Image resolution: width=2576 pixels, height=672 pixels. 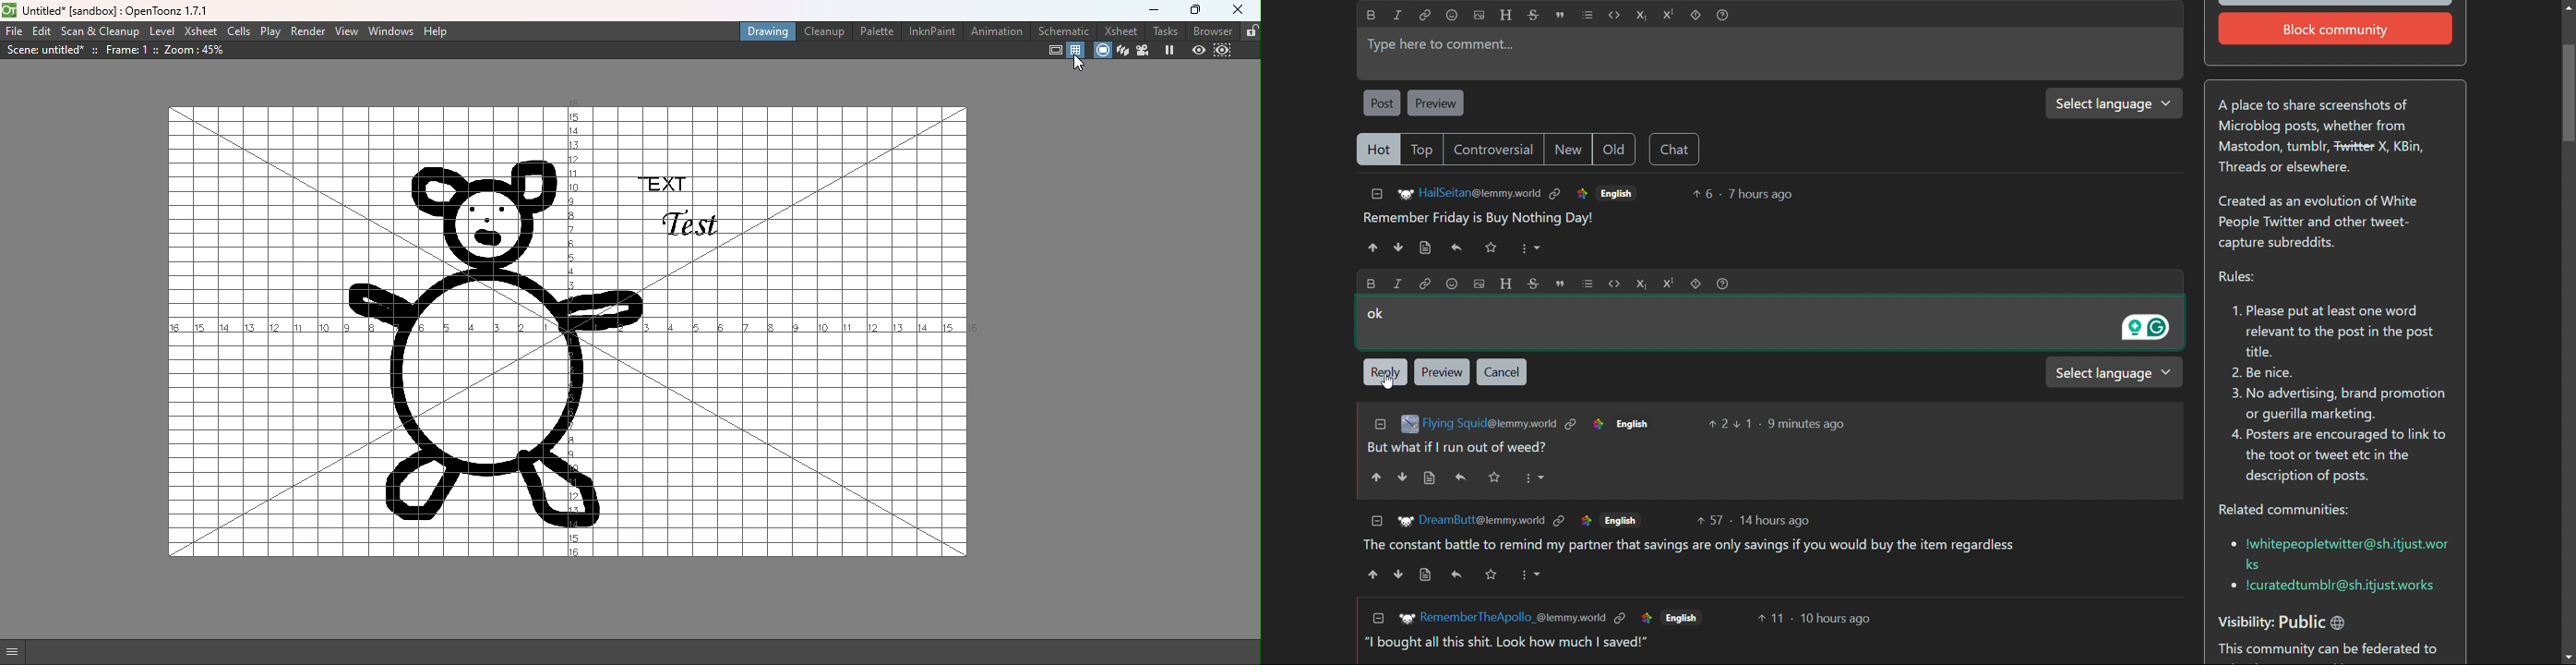 What do you see at coordinates (1503, 281) in the screenshot?
I see `header` at bounding box center [1503, 281].